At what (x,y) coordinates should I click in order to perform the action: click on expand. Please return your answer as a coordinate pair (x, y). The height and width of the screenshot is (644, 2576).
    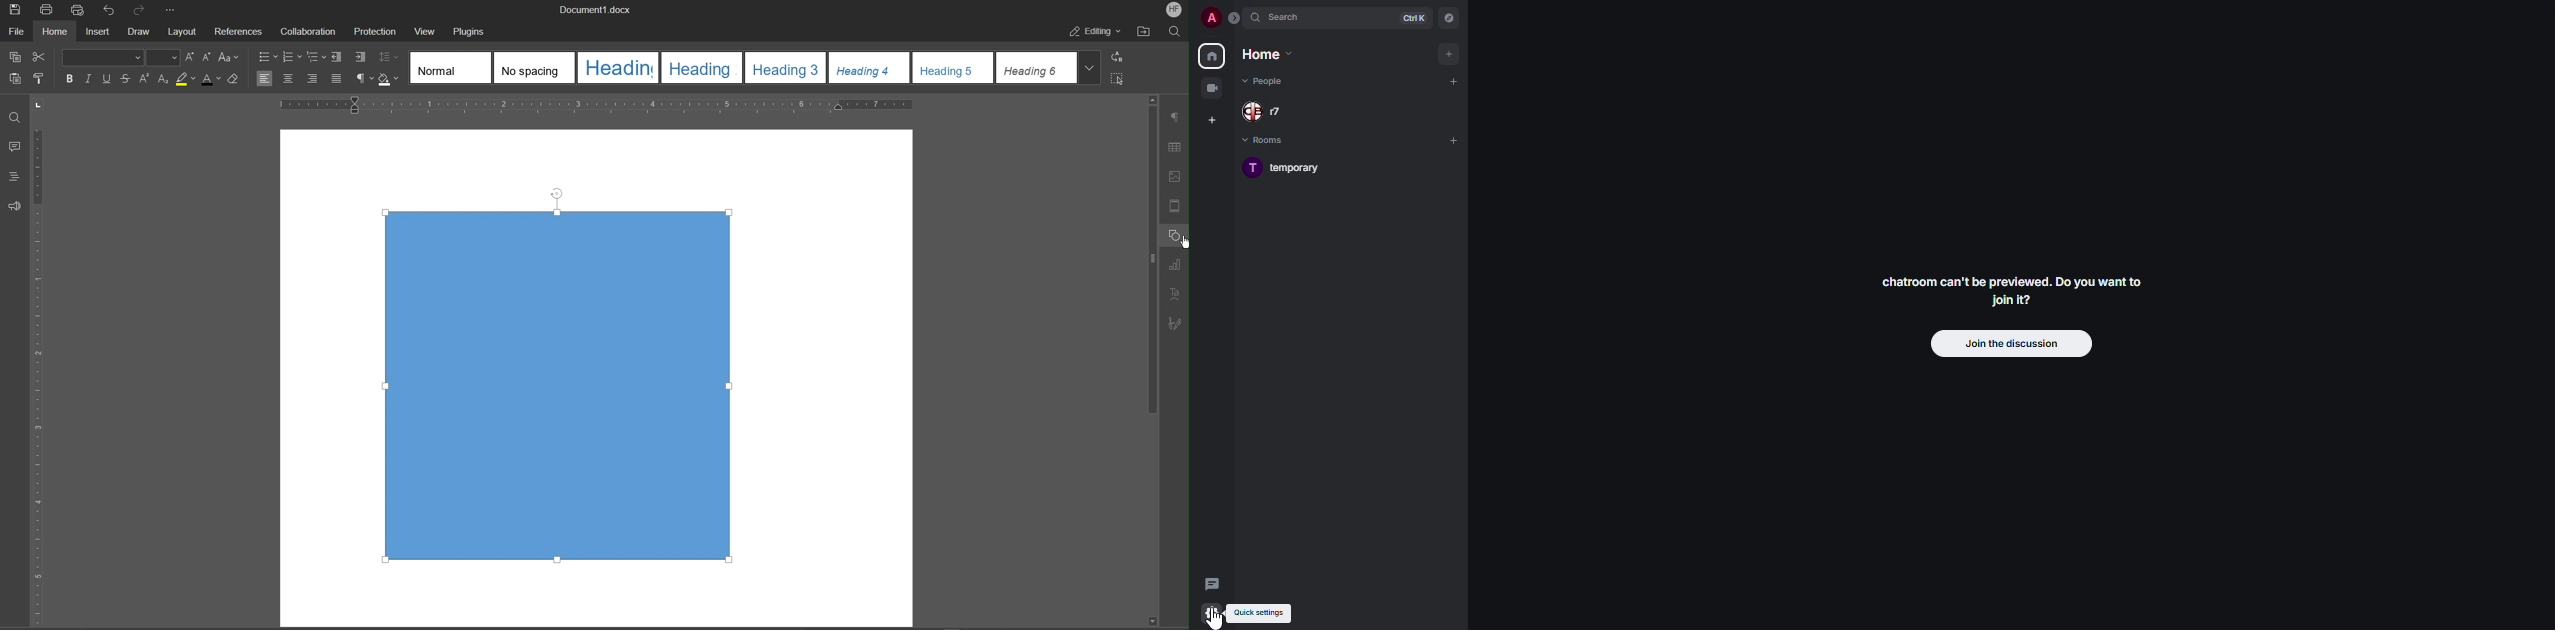
    Looking at the image, I should click on (1234, 19).